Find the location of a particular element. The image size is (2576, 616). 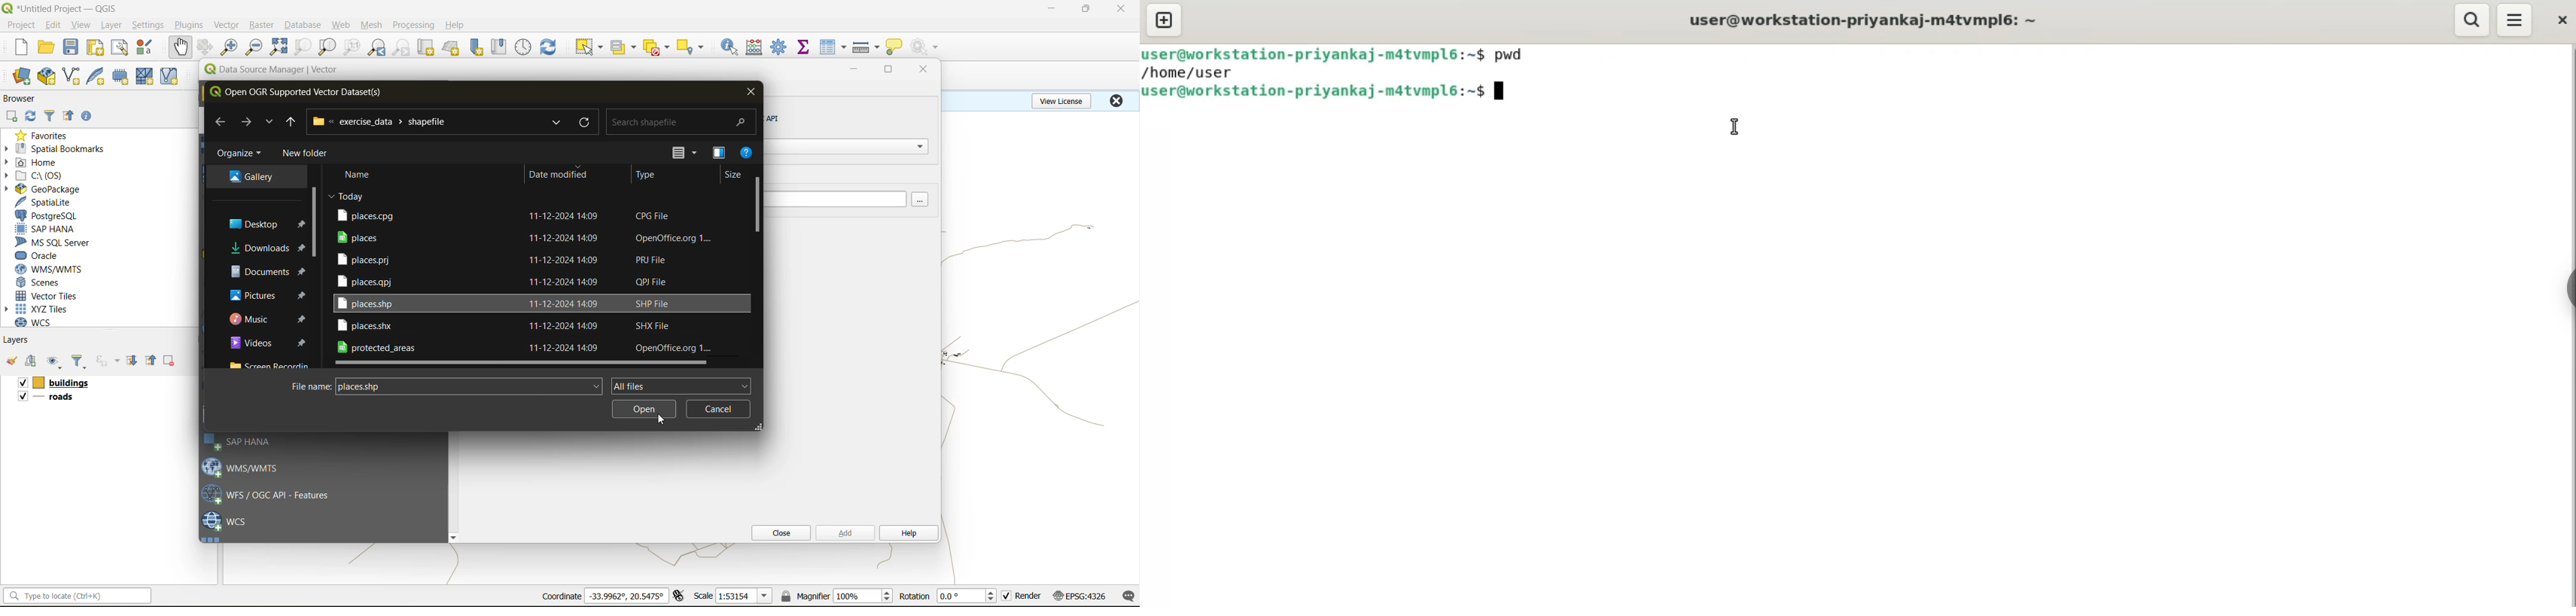

edit is located at coordinates (53, 27).